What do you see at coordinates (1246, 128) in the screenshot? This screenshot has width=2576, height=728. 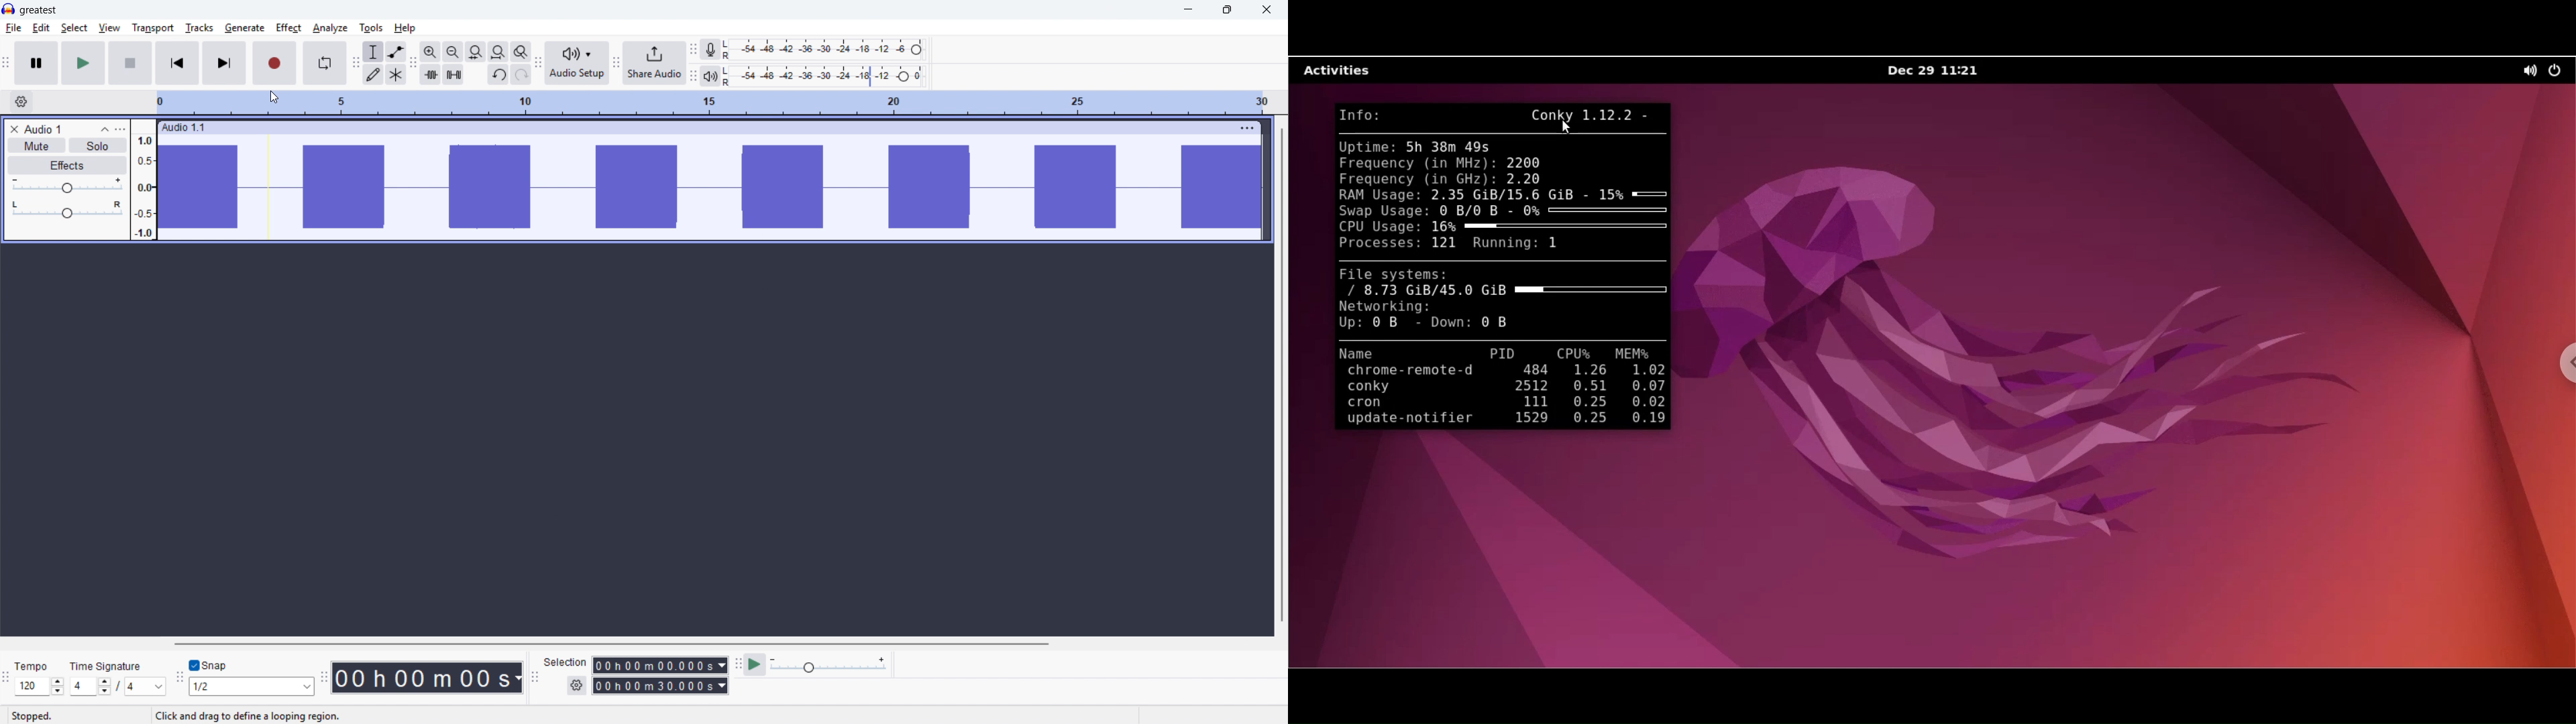 I see `Track options` at bounding box center [1246, 128].